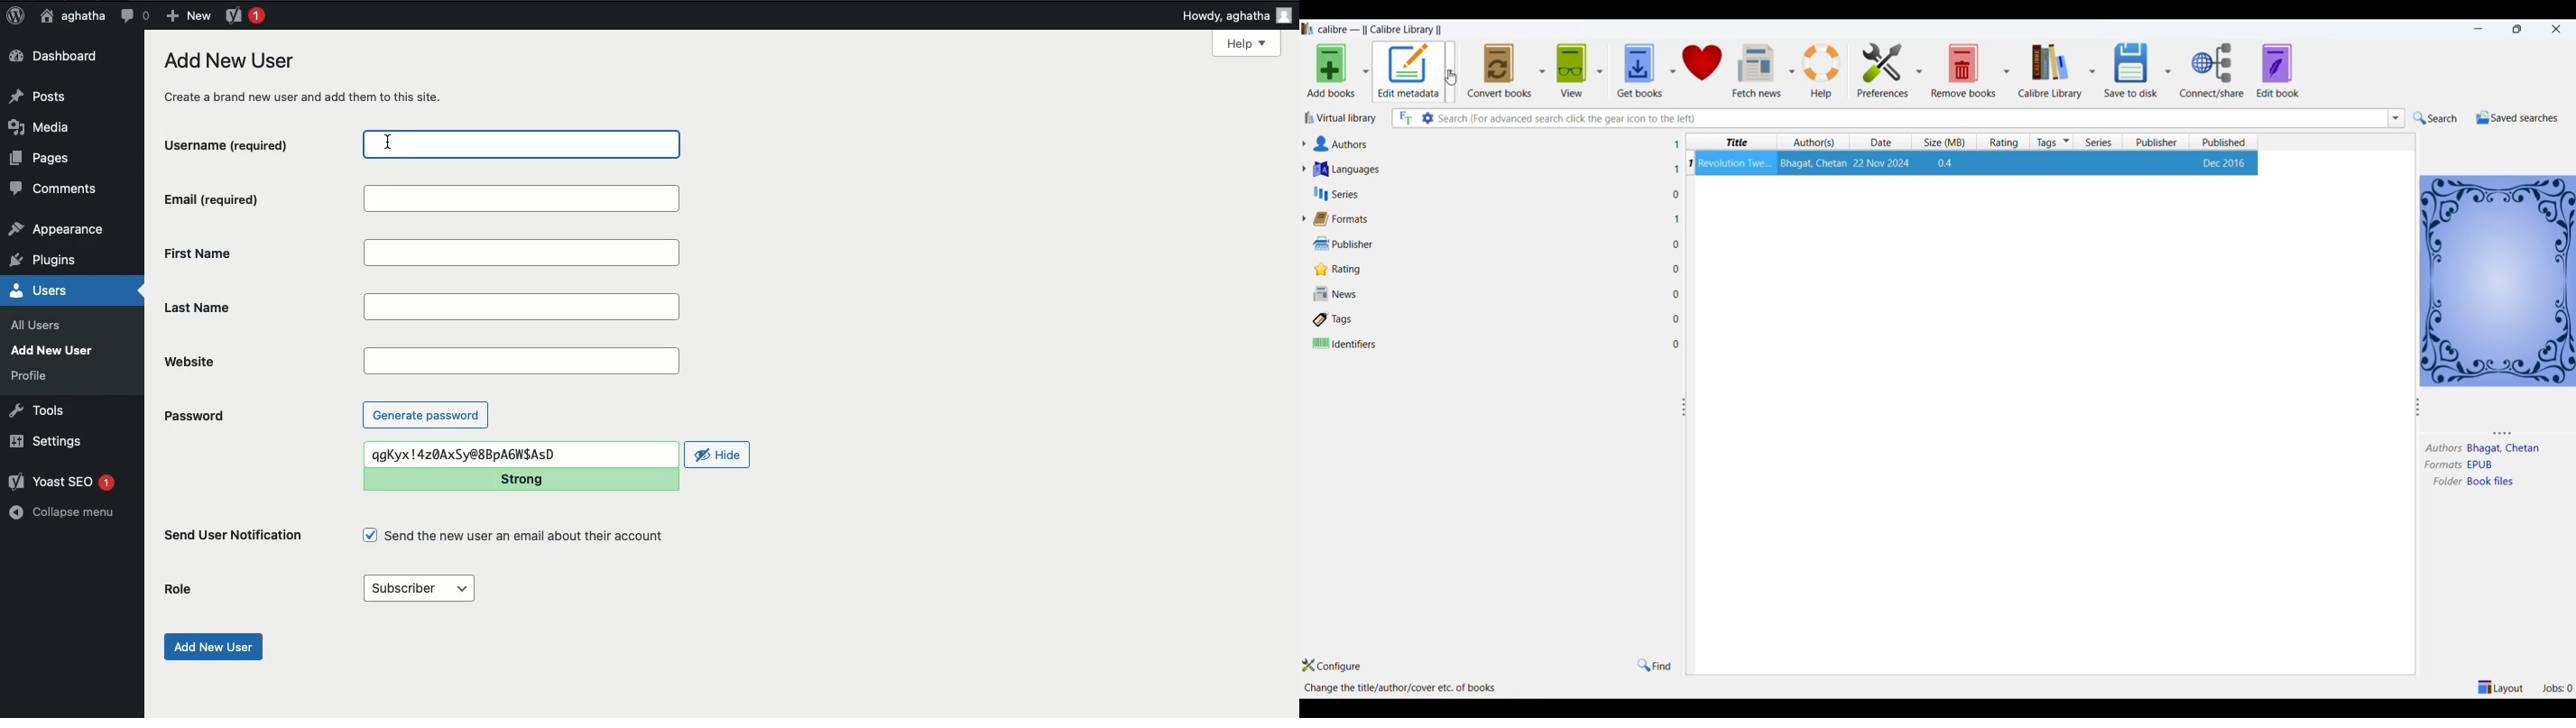  I want to click on help, so click(1823, 69).